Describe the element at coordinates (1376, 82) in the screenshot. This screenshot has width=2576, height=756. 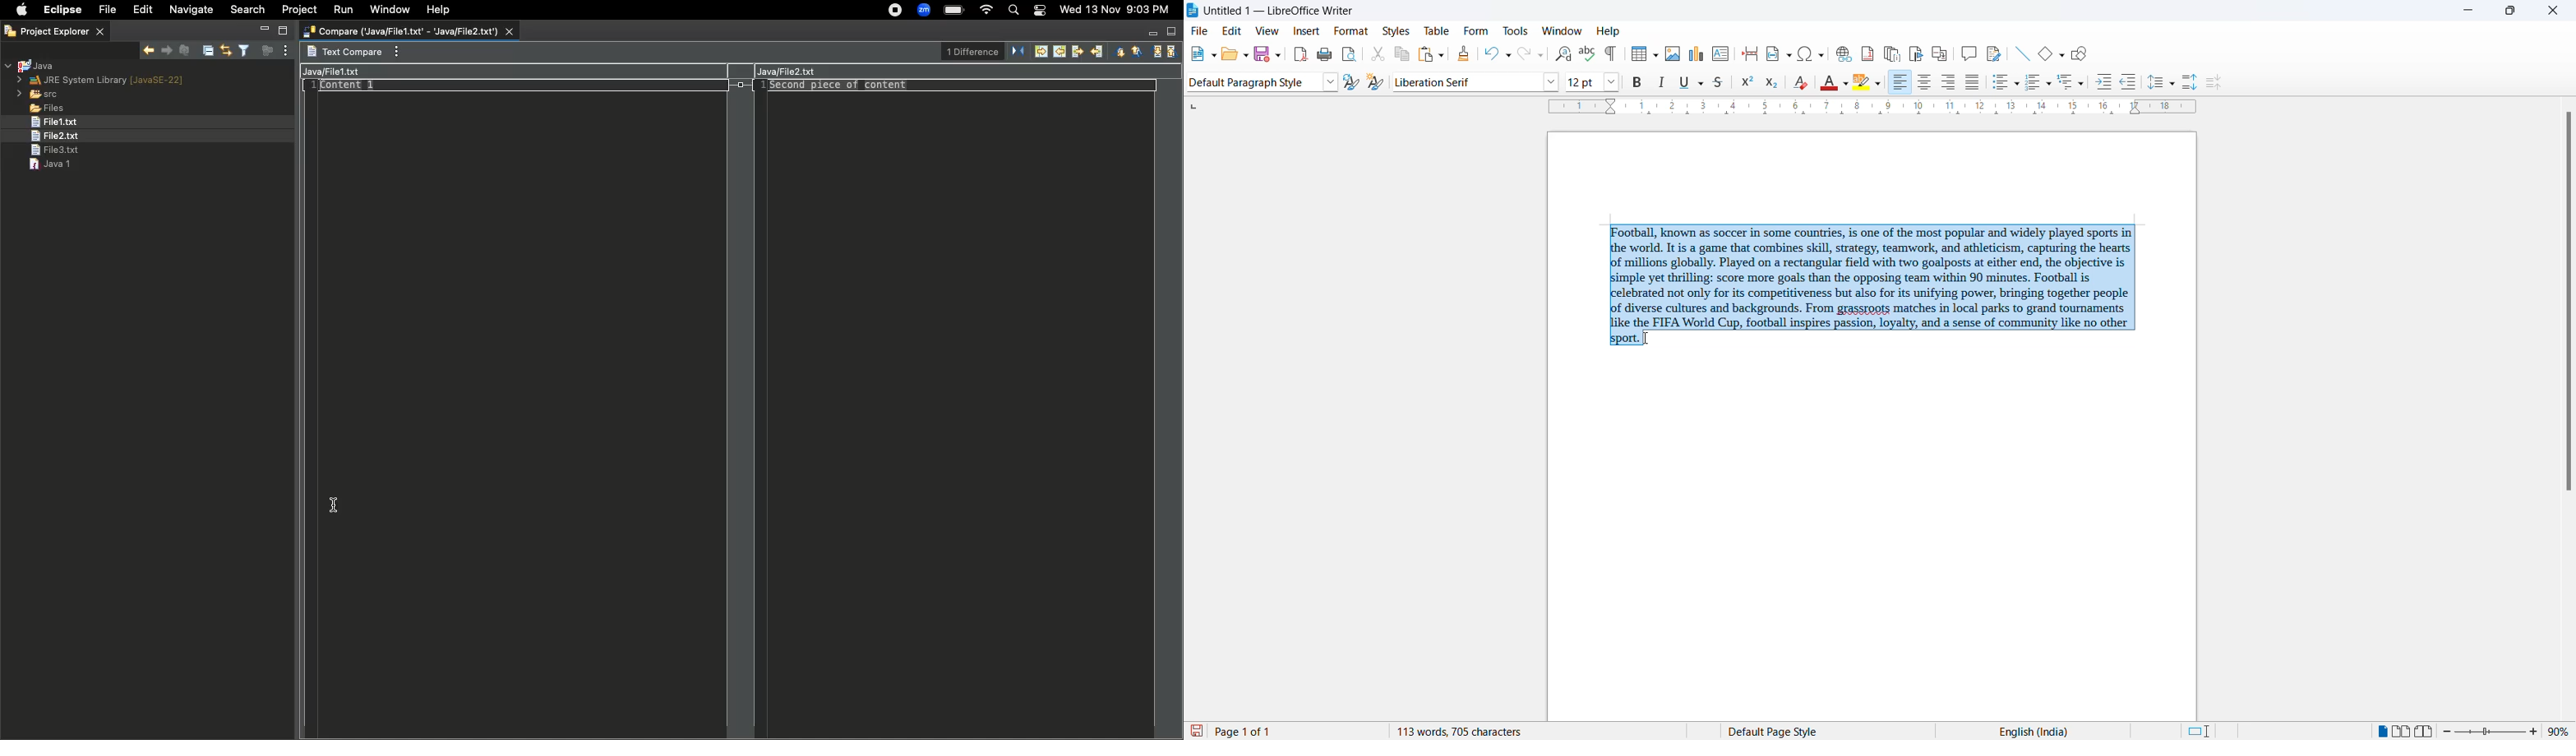
I see `create new style from selections` at that location.